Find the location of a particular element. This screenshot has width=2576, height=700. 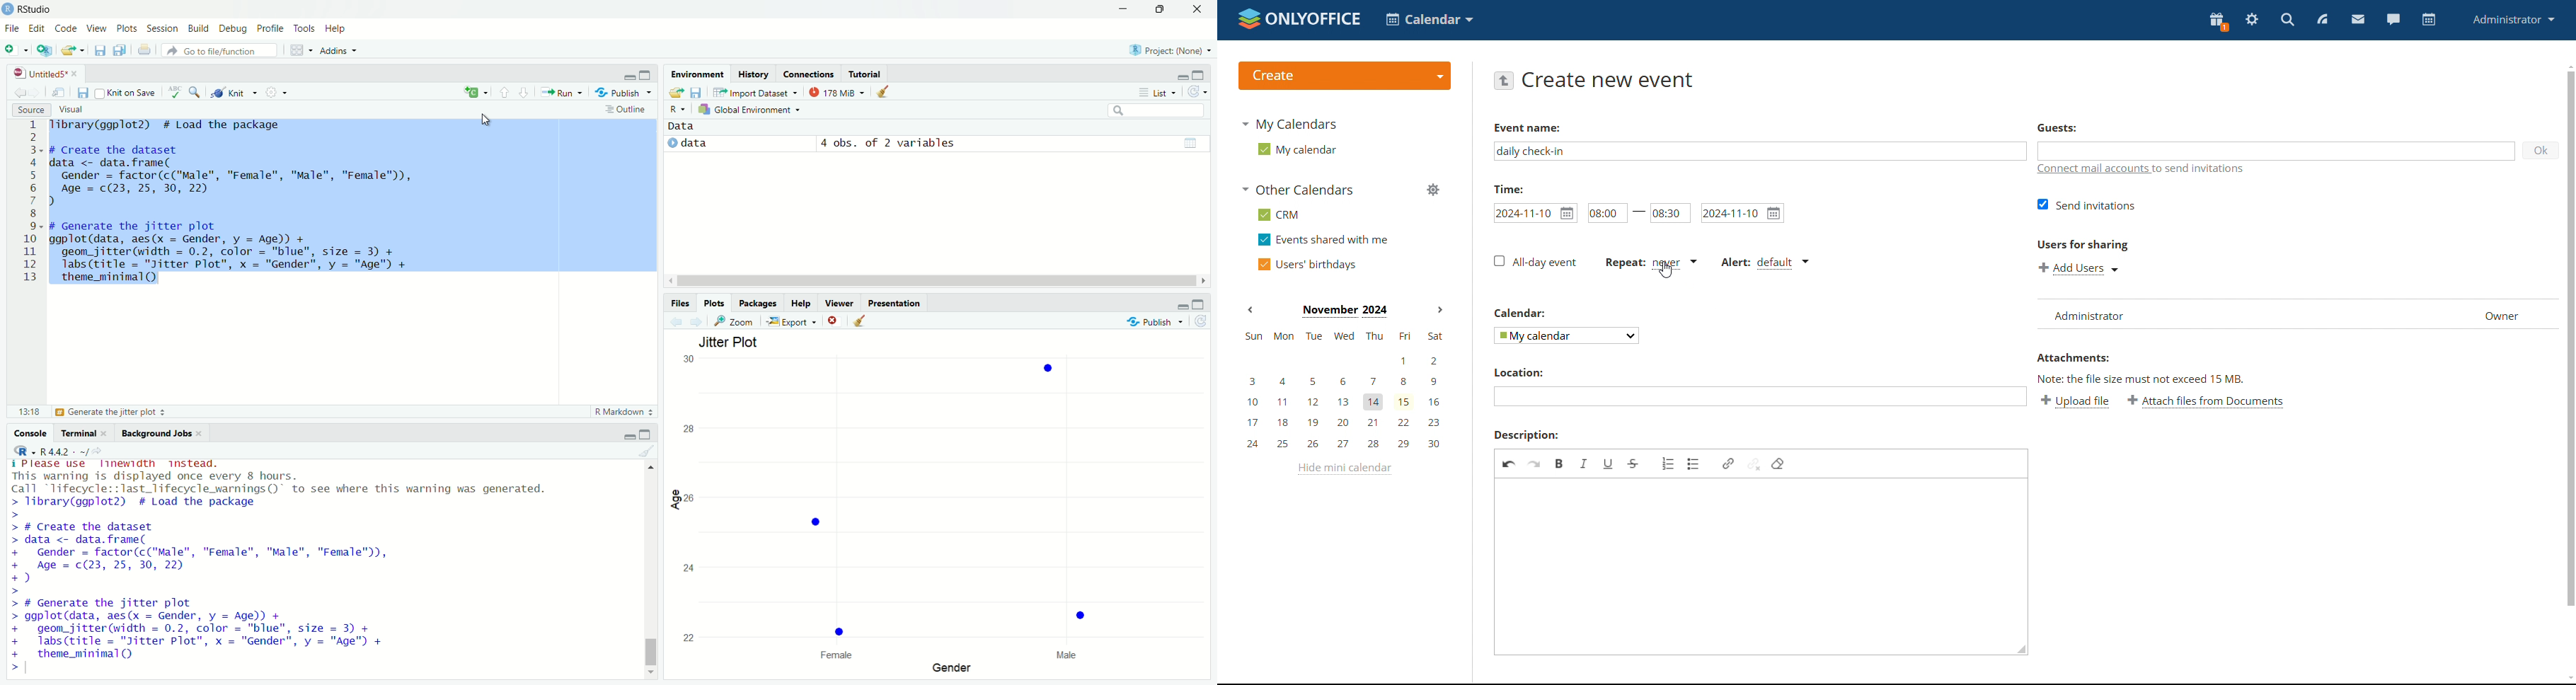

import dataset is located at coordinates (755, 92).